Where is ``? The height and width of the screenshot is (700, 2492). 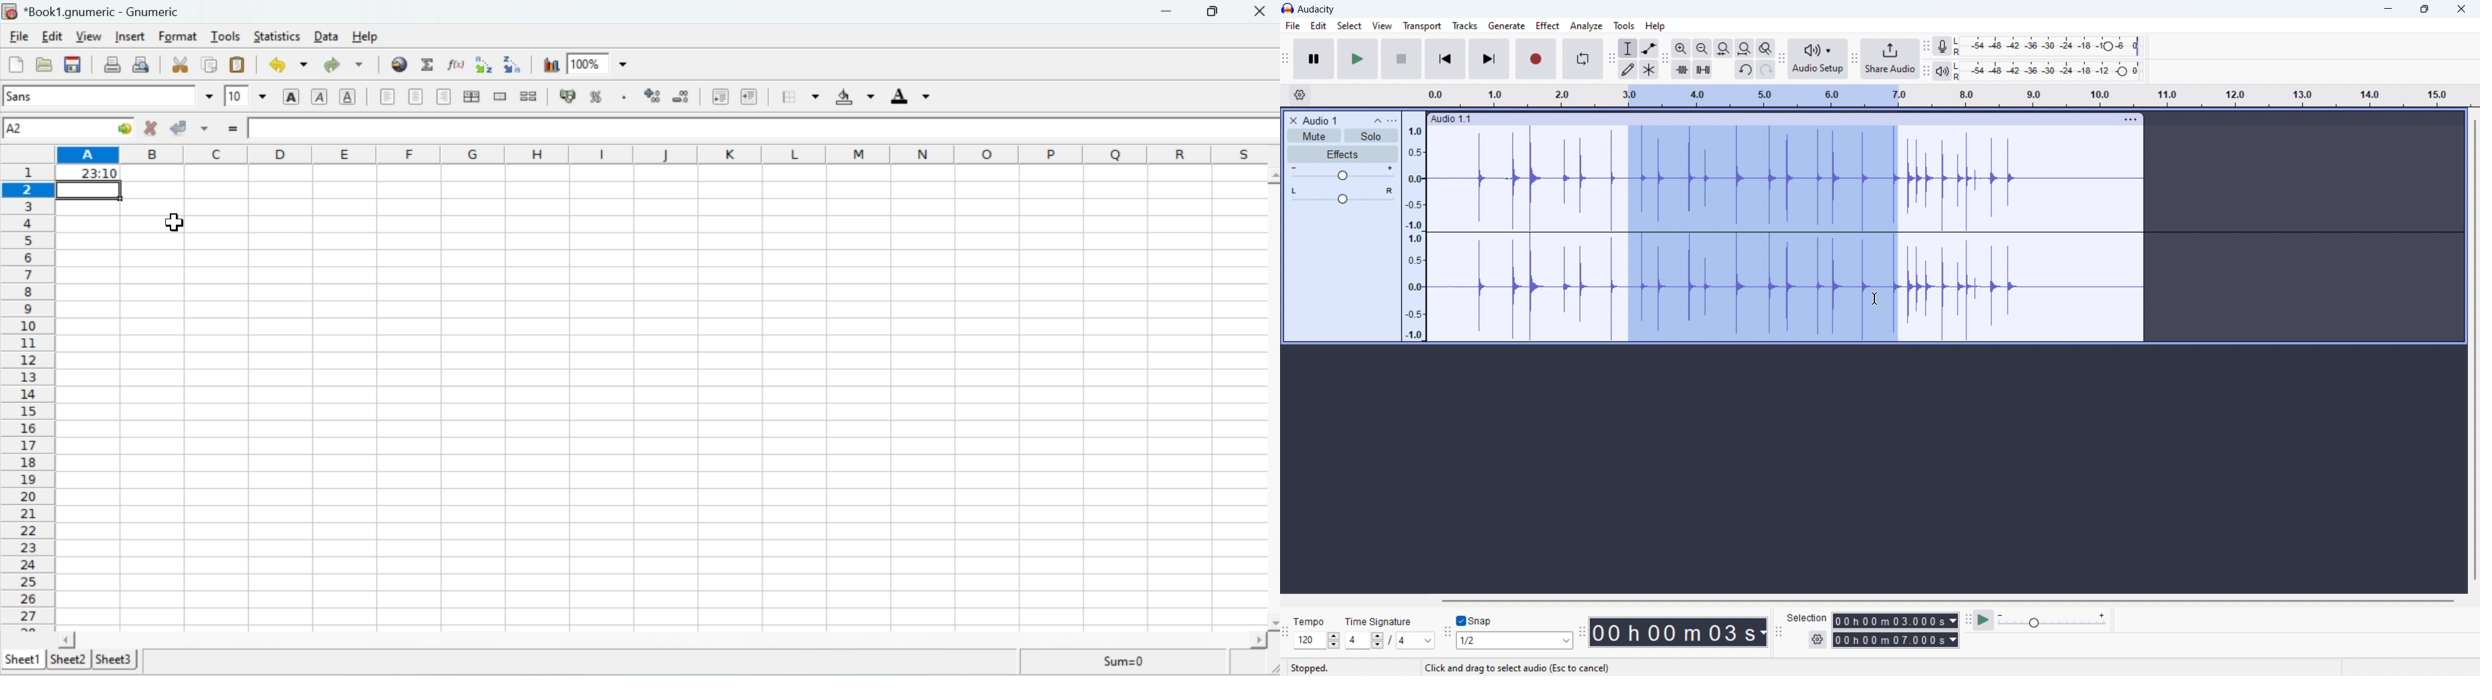  is located at coordinates (566, 98).